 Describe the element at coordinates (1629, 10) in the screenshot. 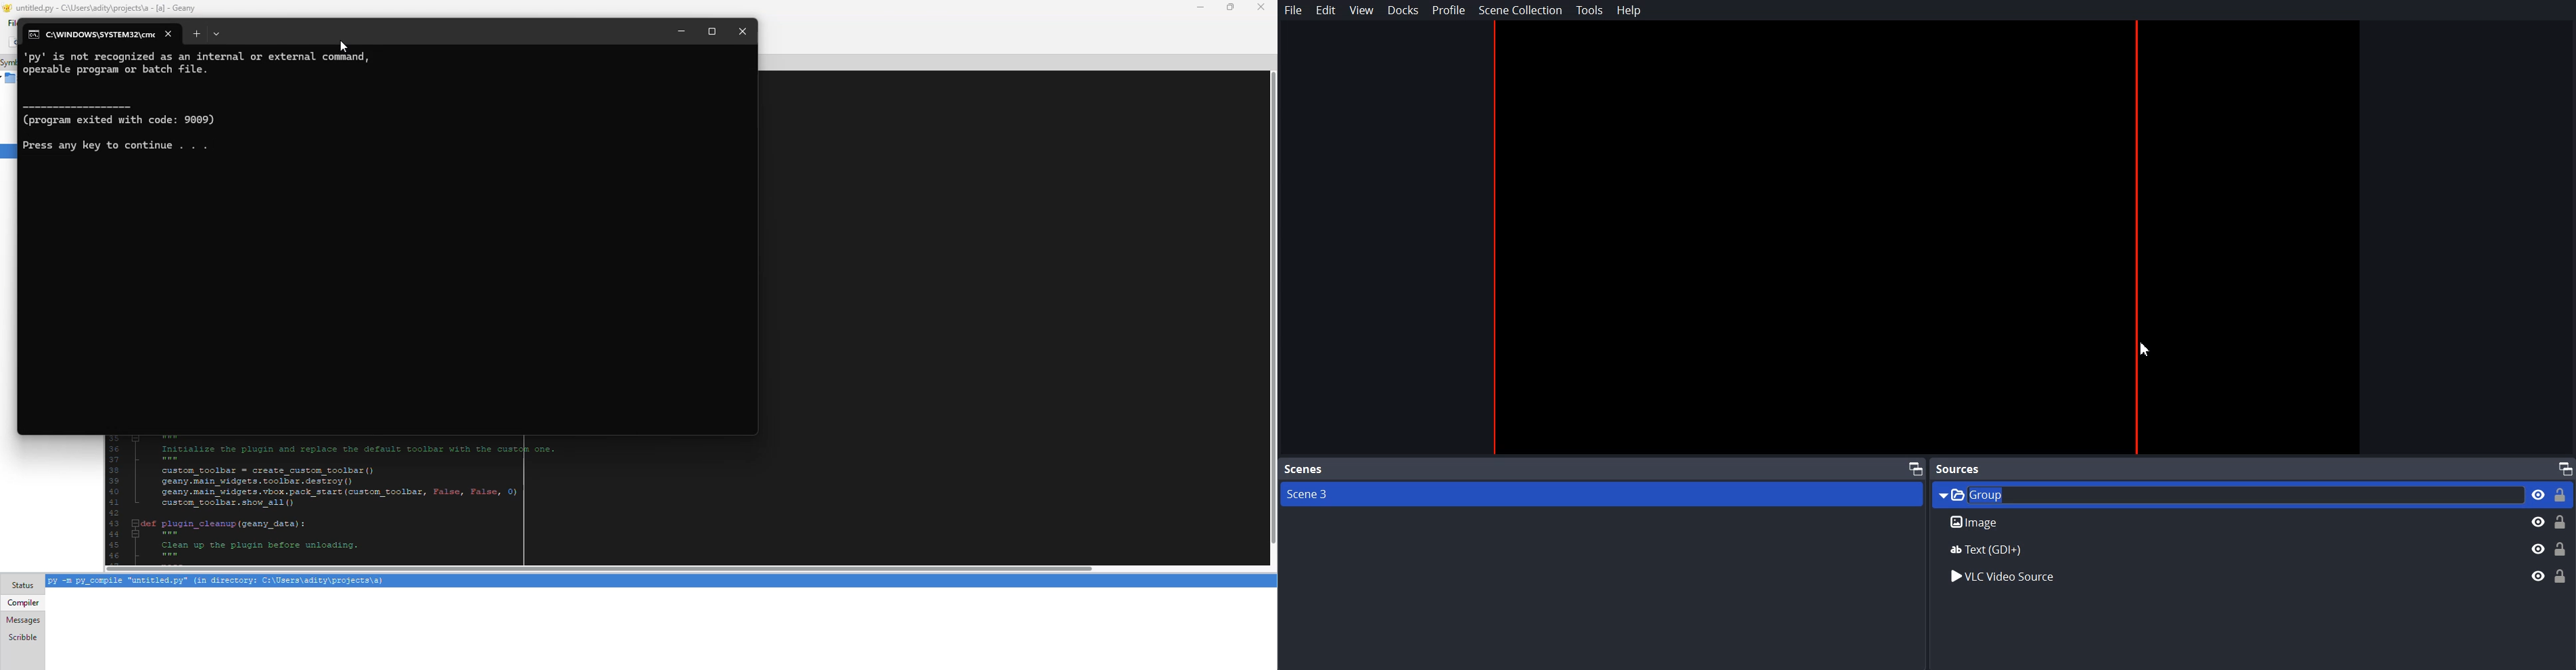

I see `Help` at that location.